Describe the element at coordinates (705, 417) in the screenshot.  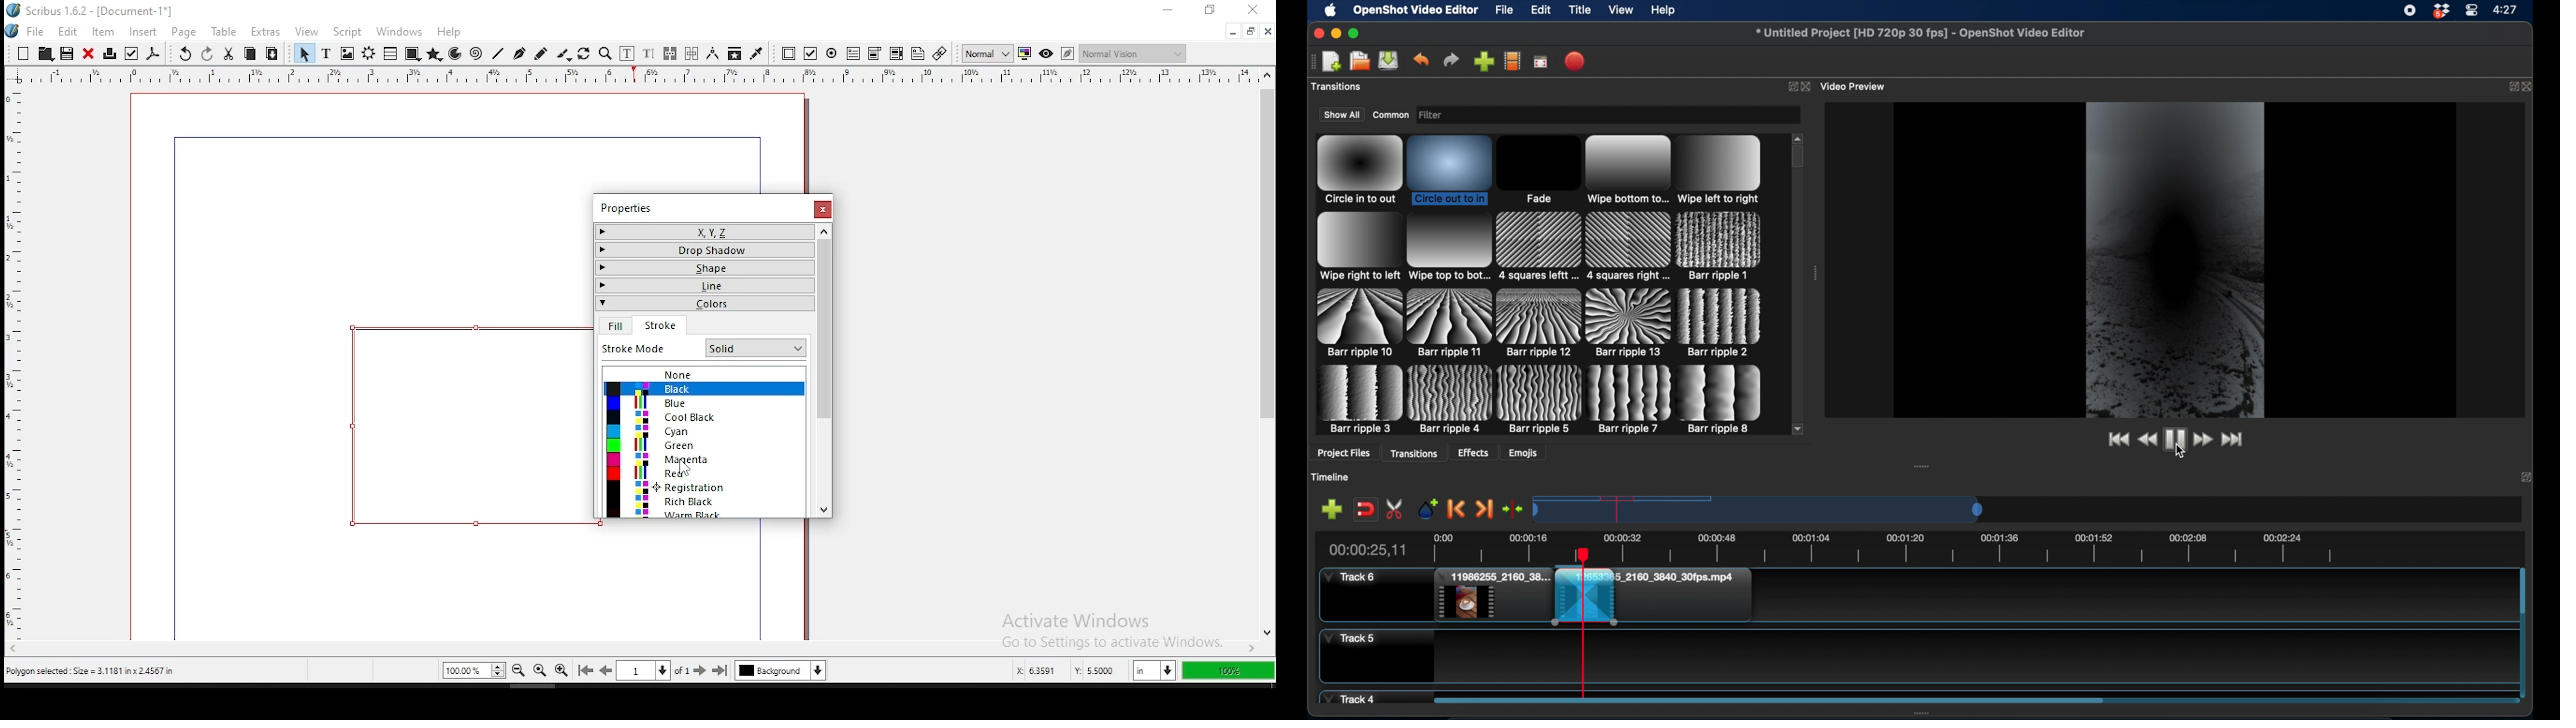
I see `cool black` at that location.